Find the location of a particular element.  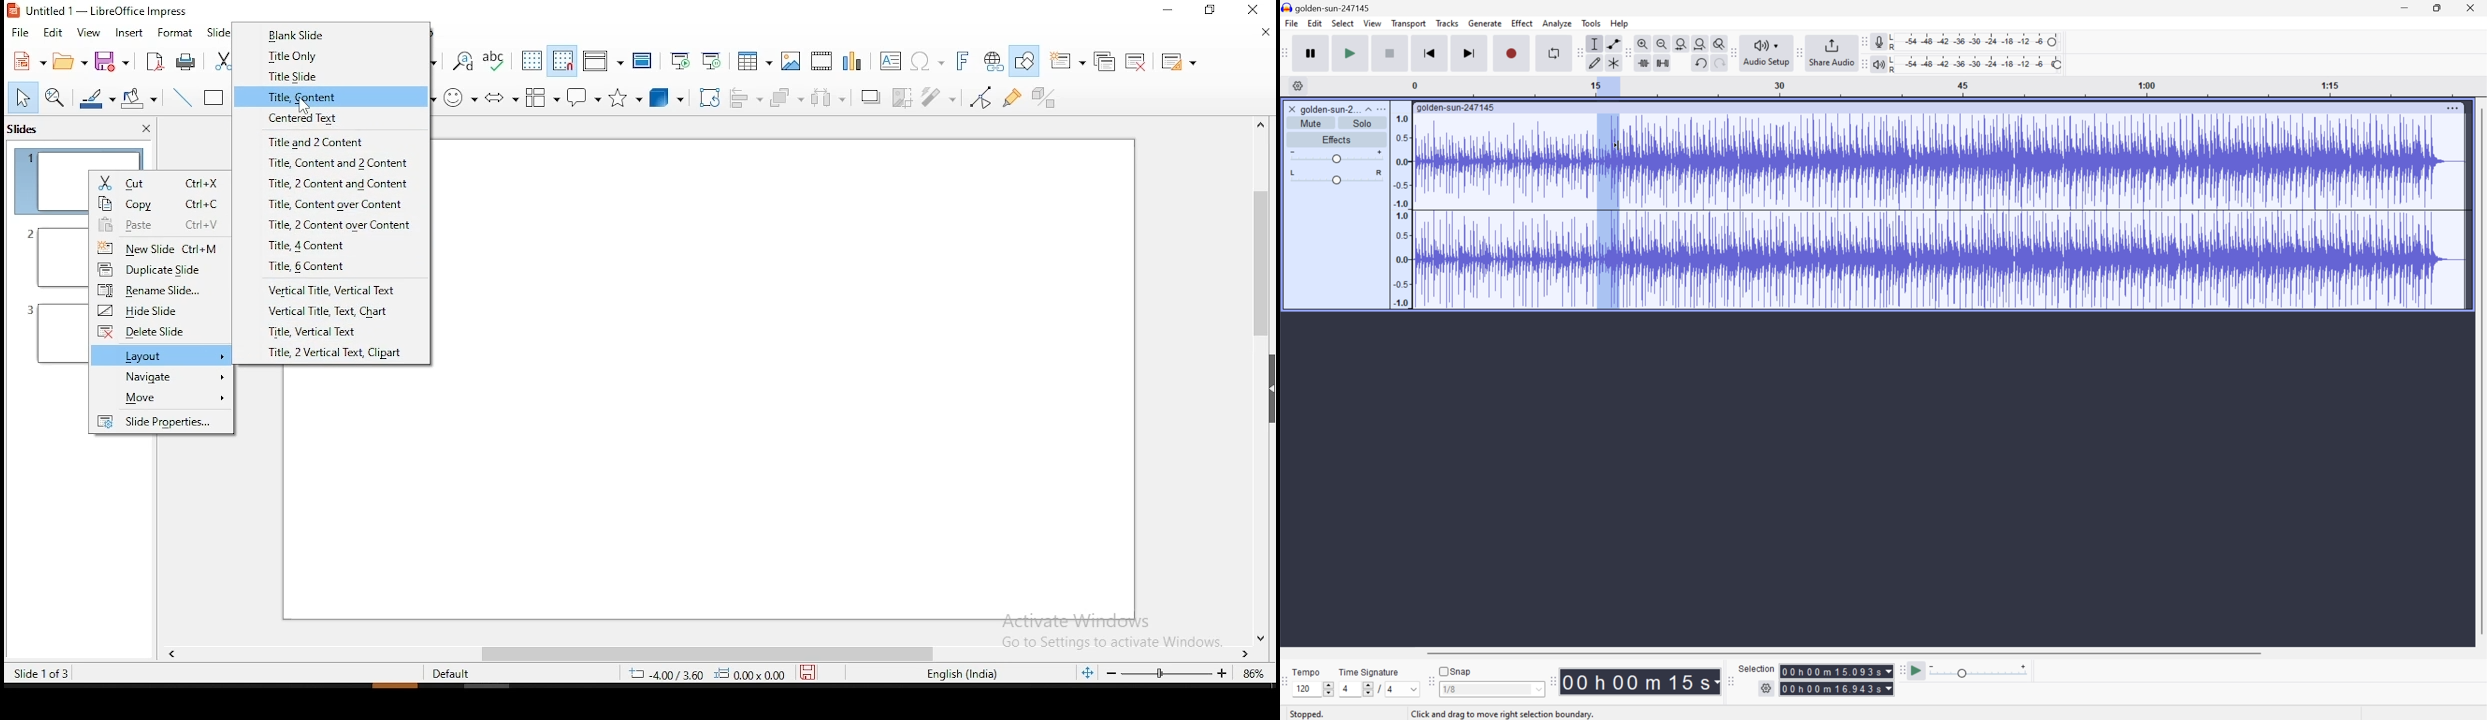

view is located at coordinates (87, 33).